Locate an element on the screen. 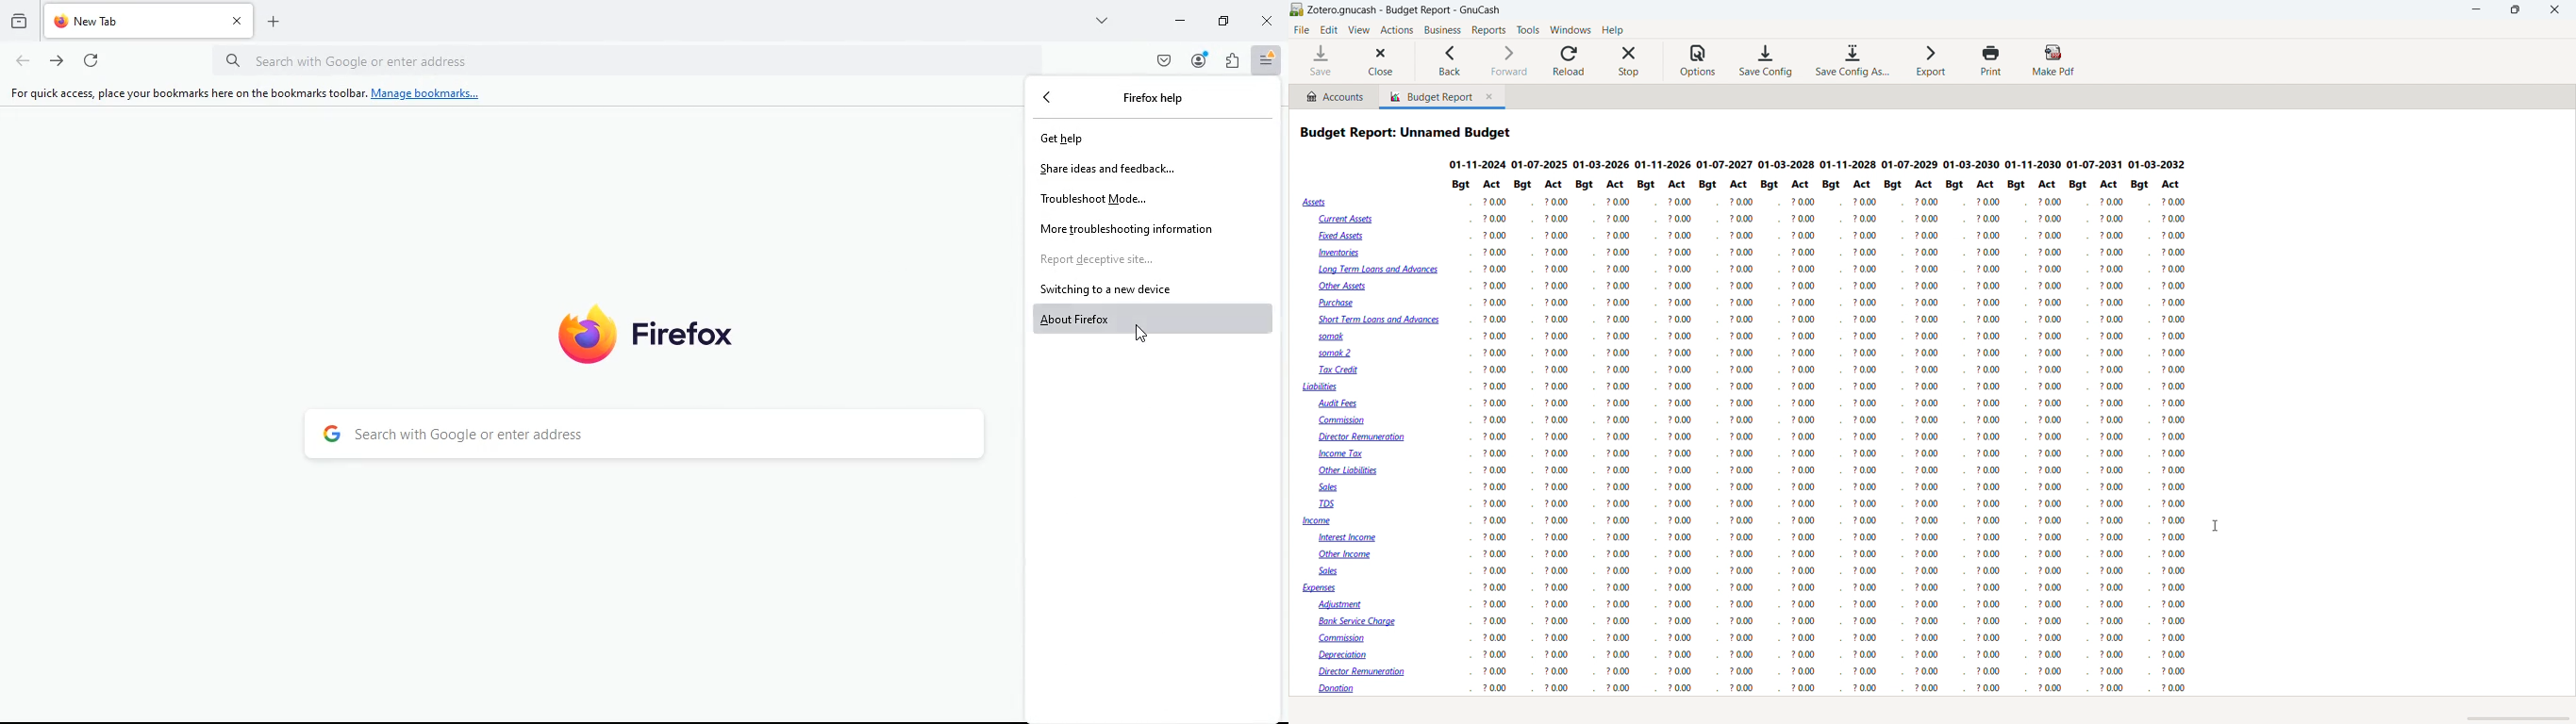 This screenshot has width=2576, height=728. Income is located at coordinates (1318, 522).